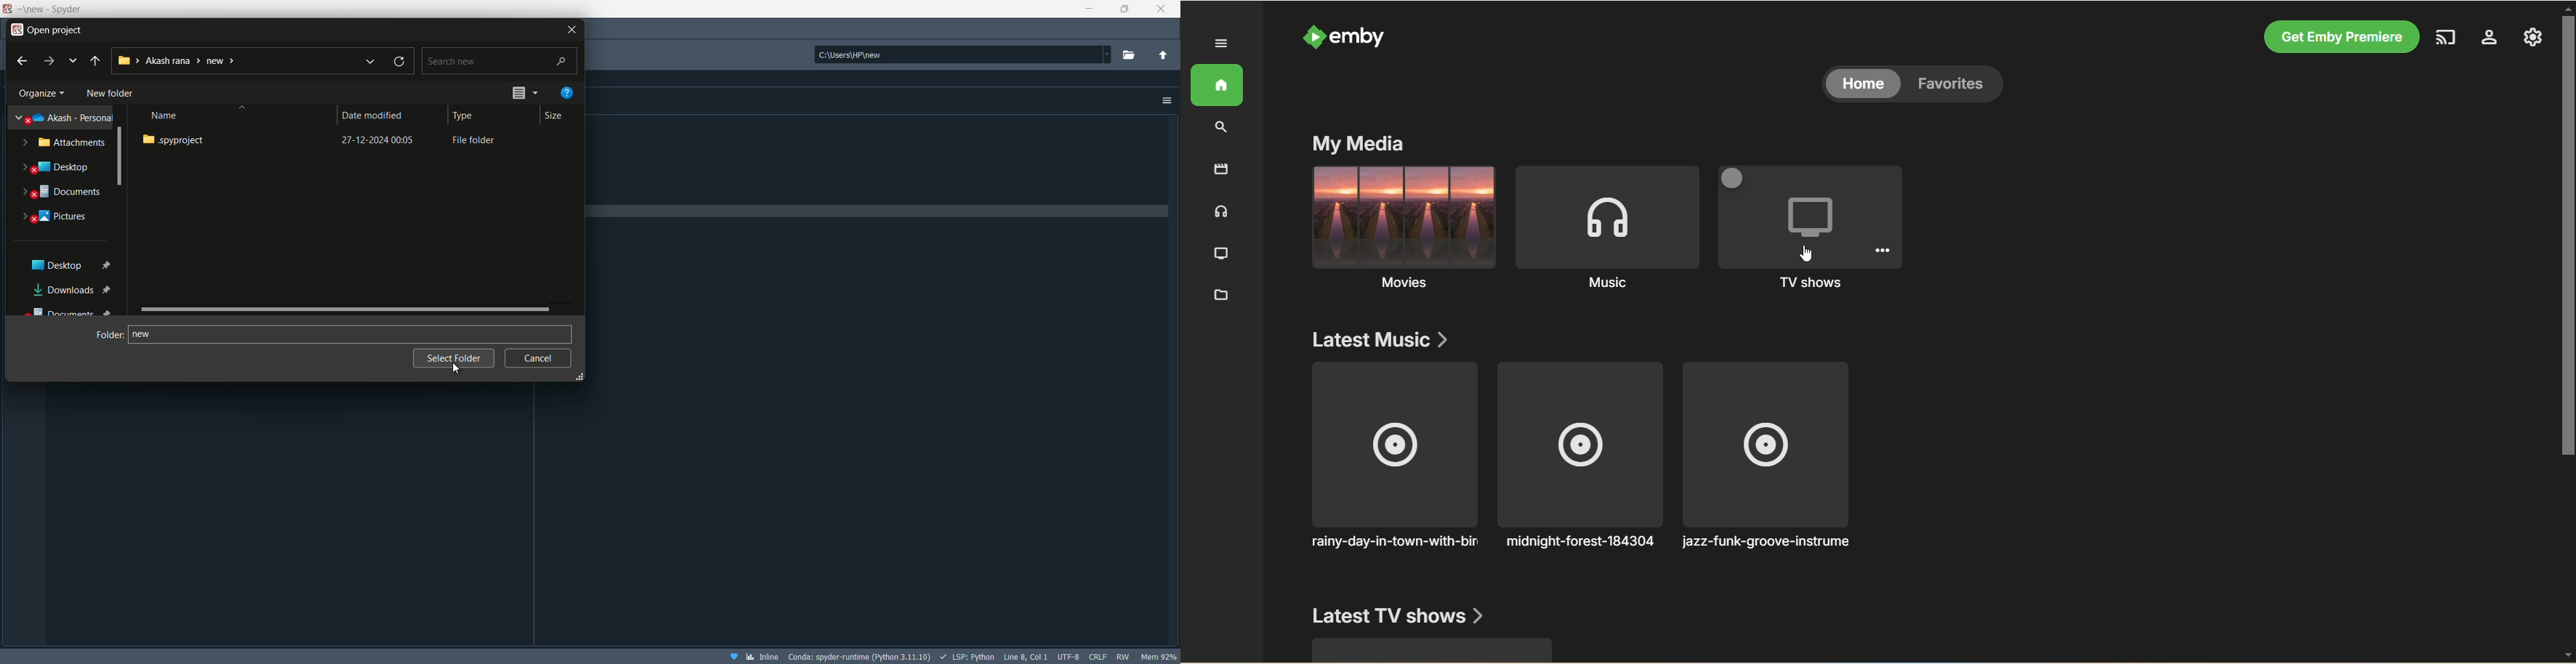 This screenshot has height=672, width=2576. What do you see at coordinates (106, 92) in the screenshot?
I see `new folder` at bounding box center [106, 92].